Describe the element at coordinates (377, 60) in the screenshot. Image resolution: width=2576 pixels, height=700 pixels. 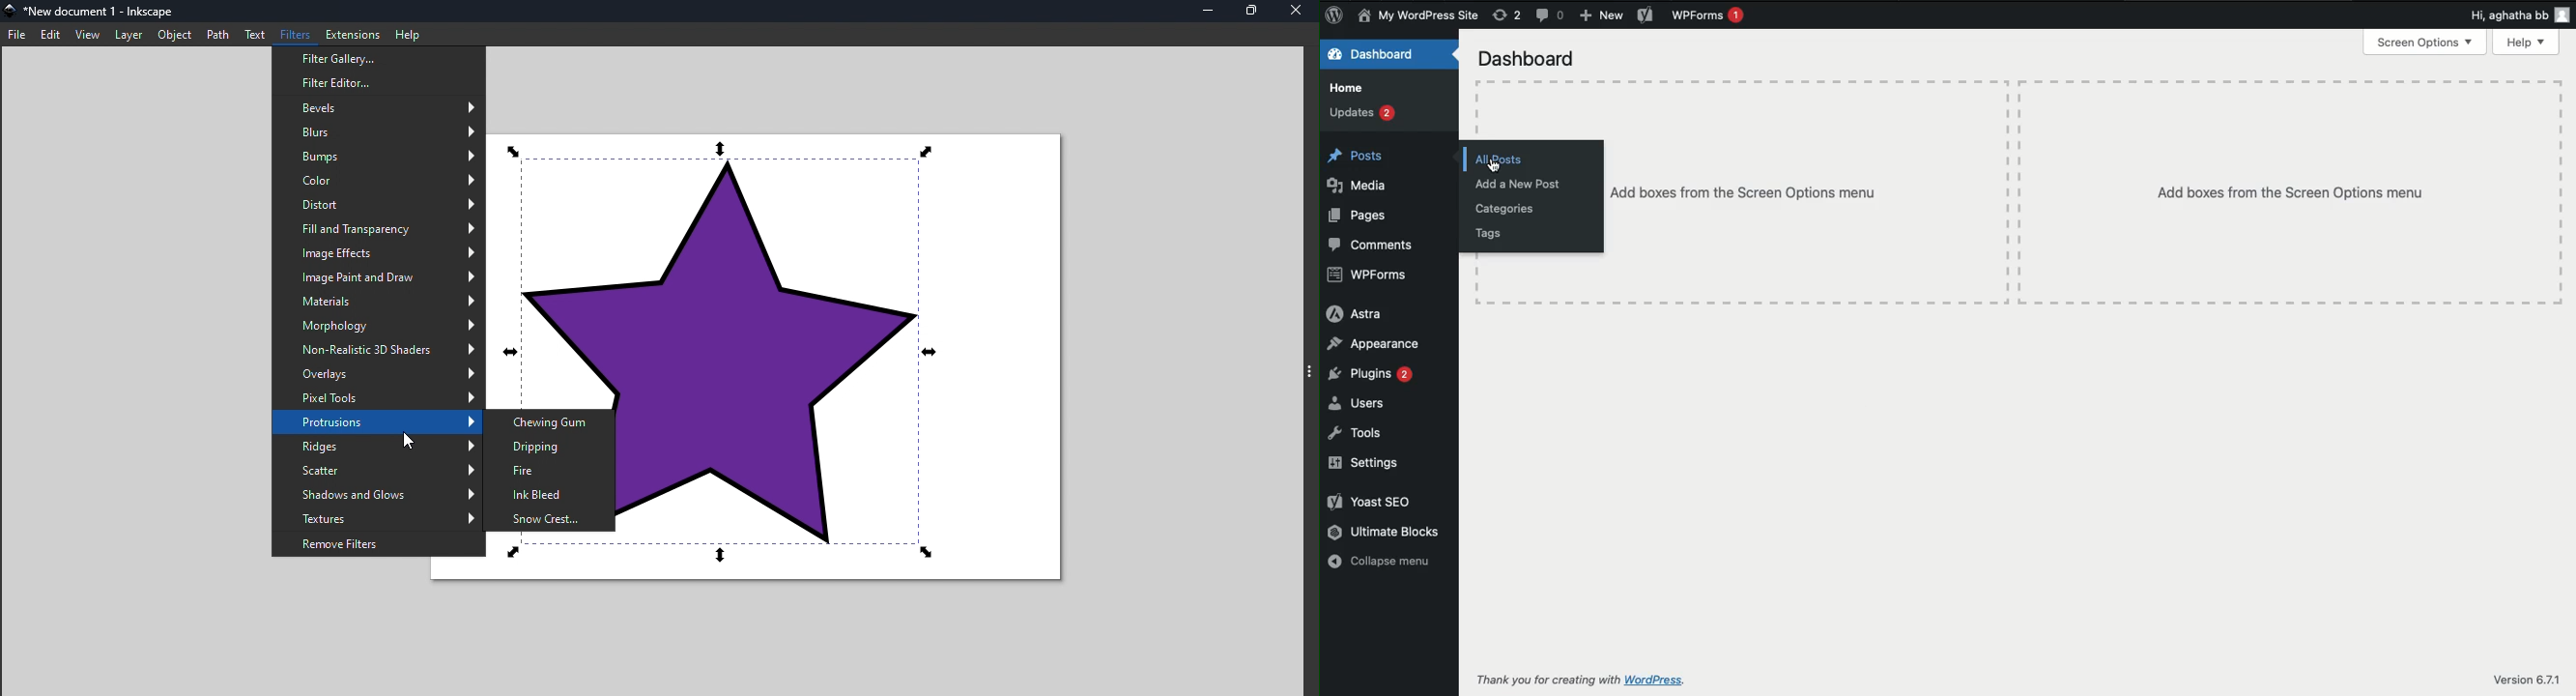
I see `Filter gallery` at that location.